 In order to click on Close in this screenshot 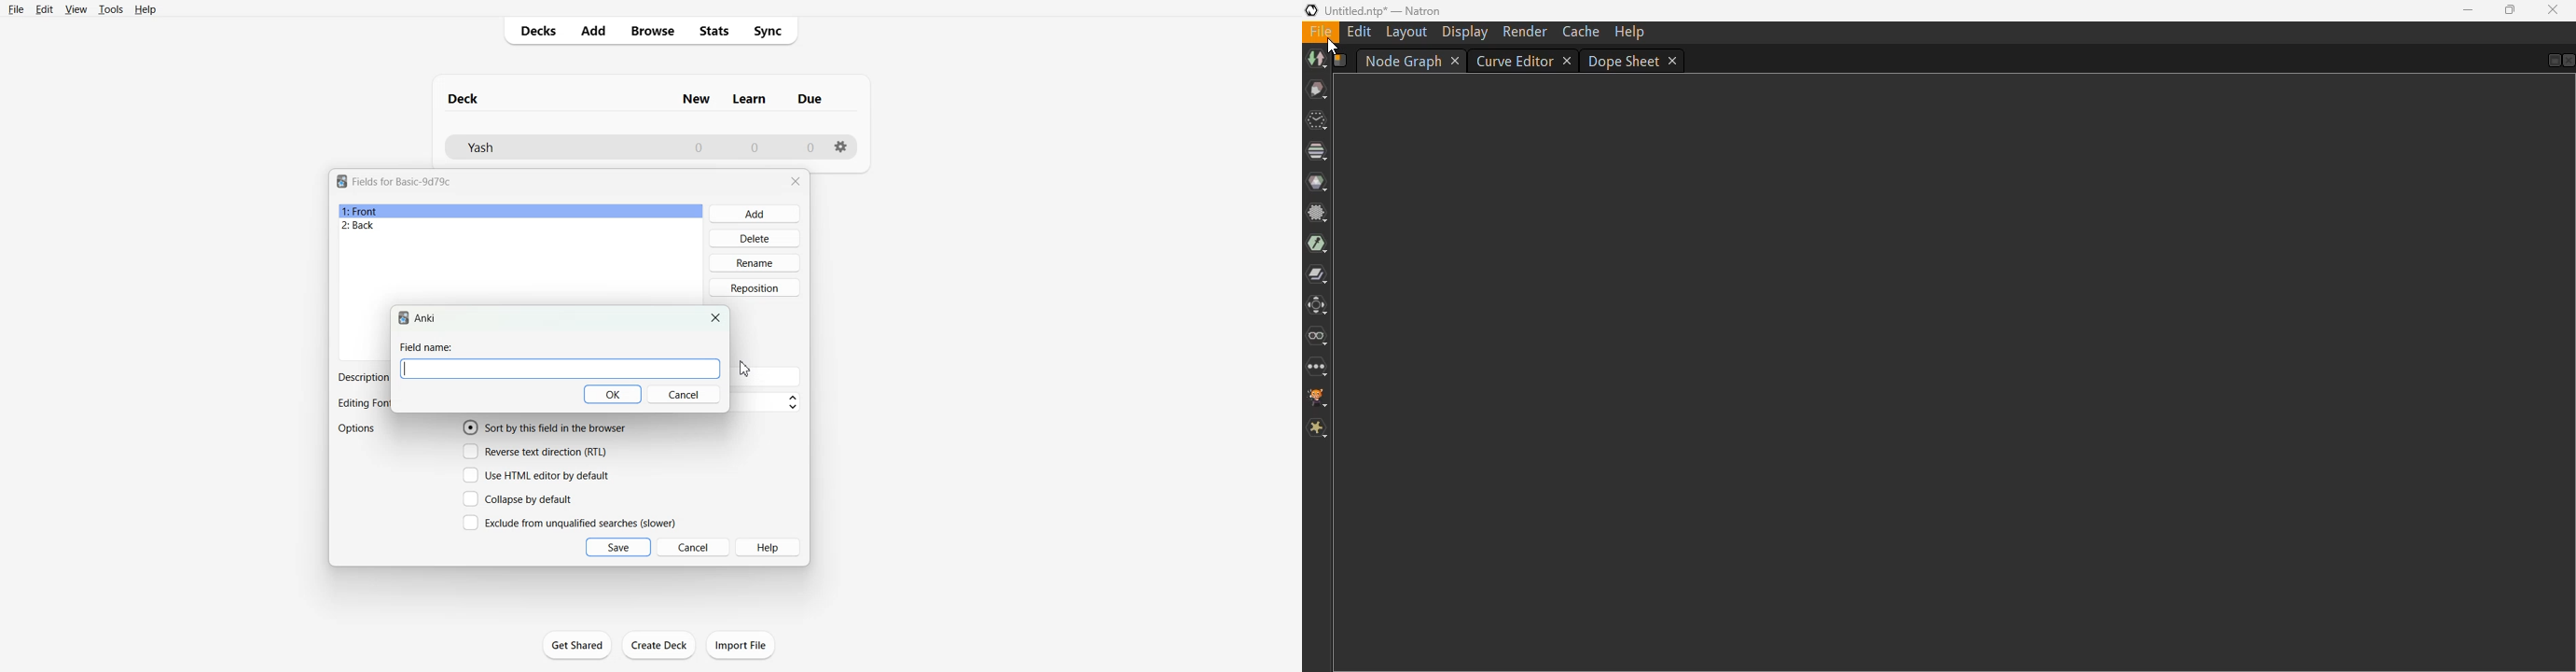, I will do `click(796, 181)`.